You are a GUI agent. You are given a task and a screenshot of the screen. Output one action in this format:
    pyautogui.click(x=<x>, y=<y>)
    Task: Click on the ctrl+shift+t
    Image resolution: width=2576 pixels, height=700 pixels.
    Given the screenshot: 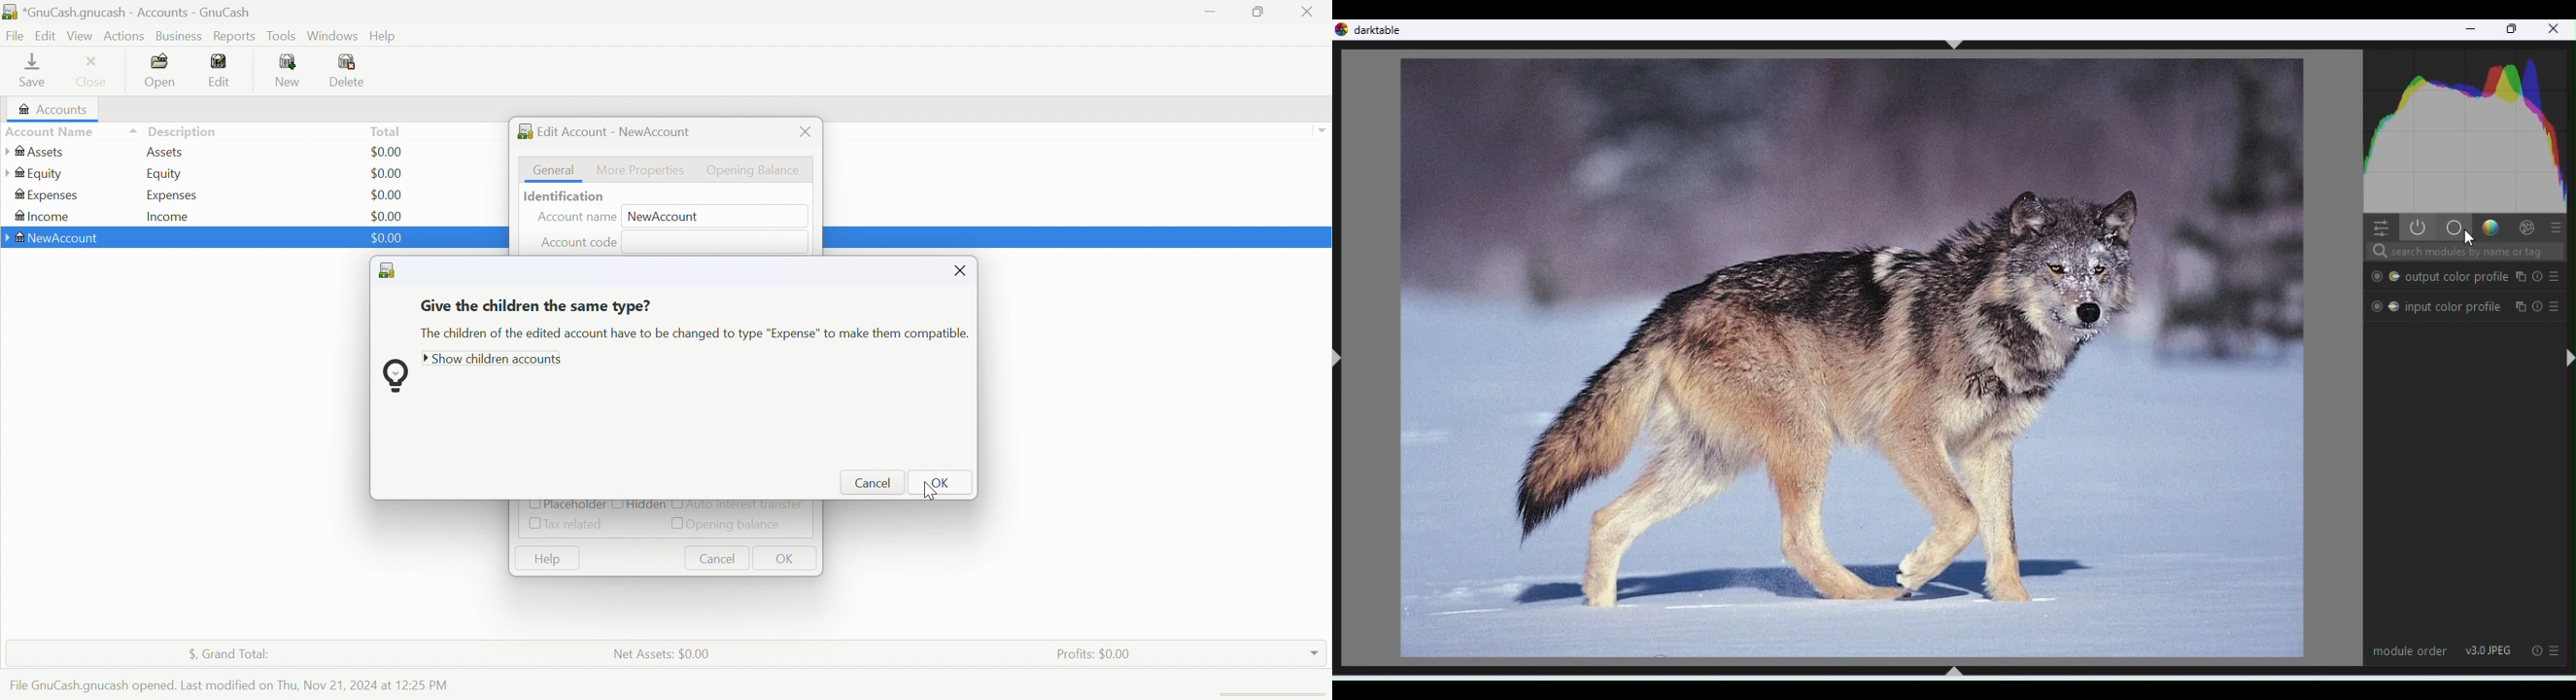 What is the action you would take?
    pyautogui.click(x=1955, y=45)
    